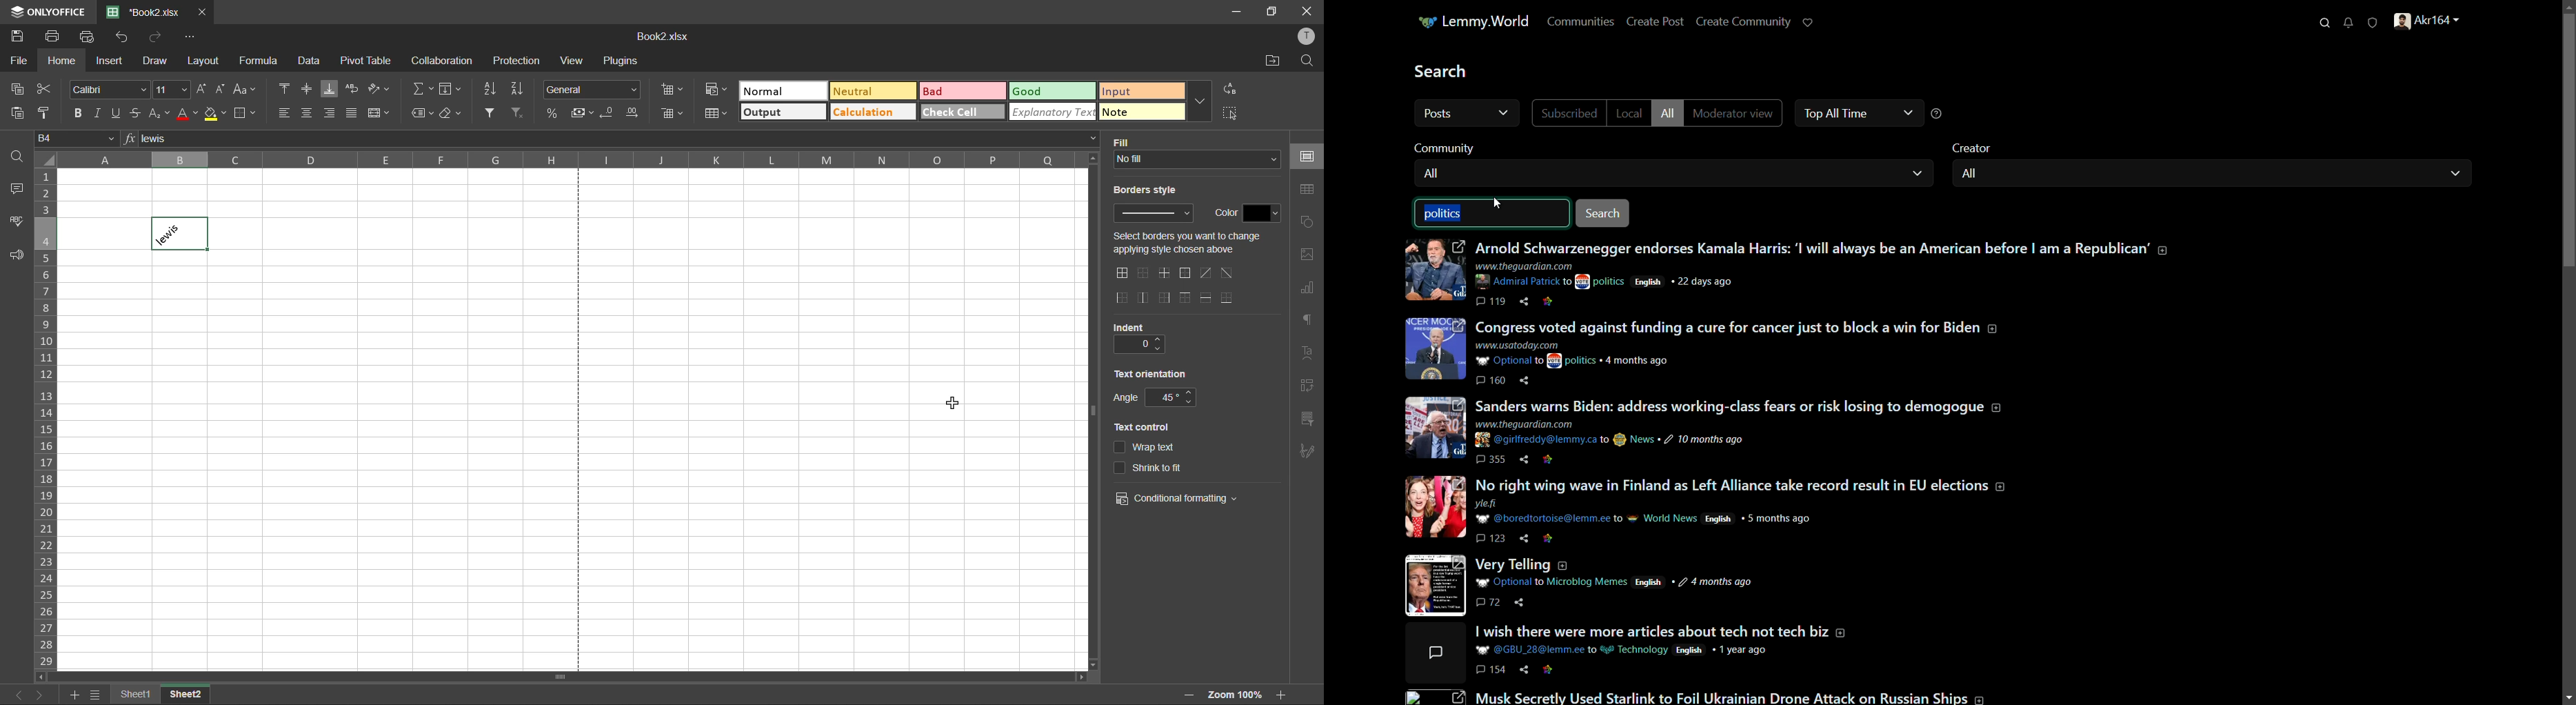 The image size is (2576, 728). Describe the element at coordinates (1702, 428) in the screenshot. I see `post-3` at that location.